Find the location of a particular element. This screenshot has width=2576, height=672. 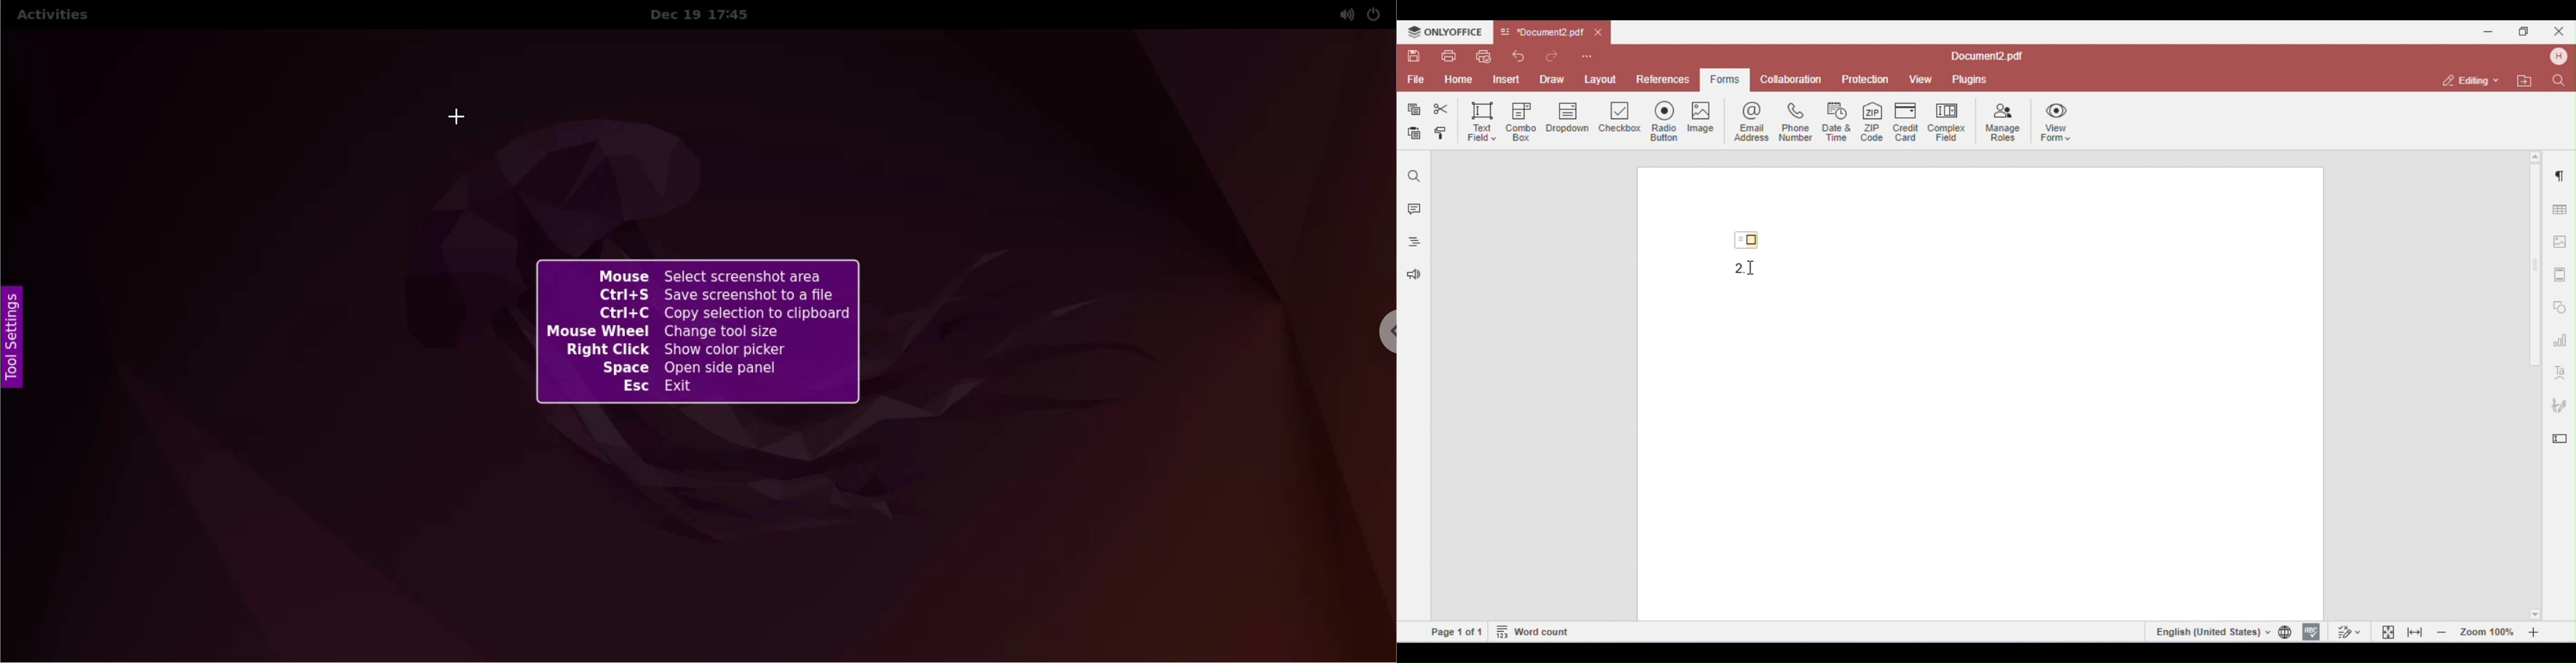

Mouse Select screenshot areaCtrl+S Save screenshot to a fileCtrl+C Copy selection to clipboardMouse Wheel Change tool sizeRight Click Show color pickerSpace Open side panel Esc Exit is located at coordinates (698, 331).